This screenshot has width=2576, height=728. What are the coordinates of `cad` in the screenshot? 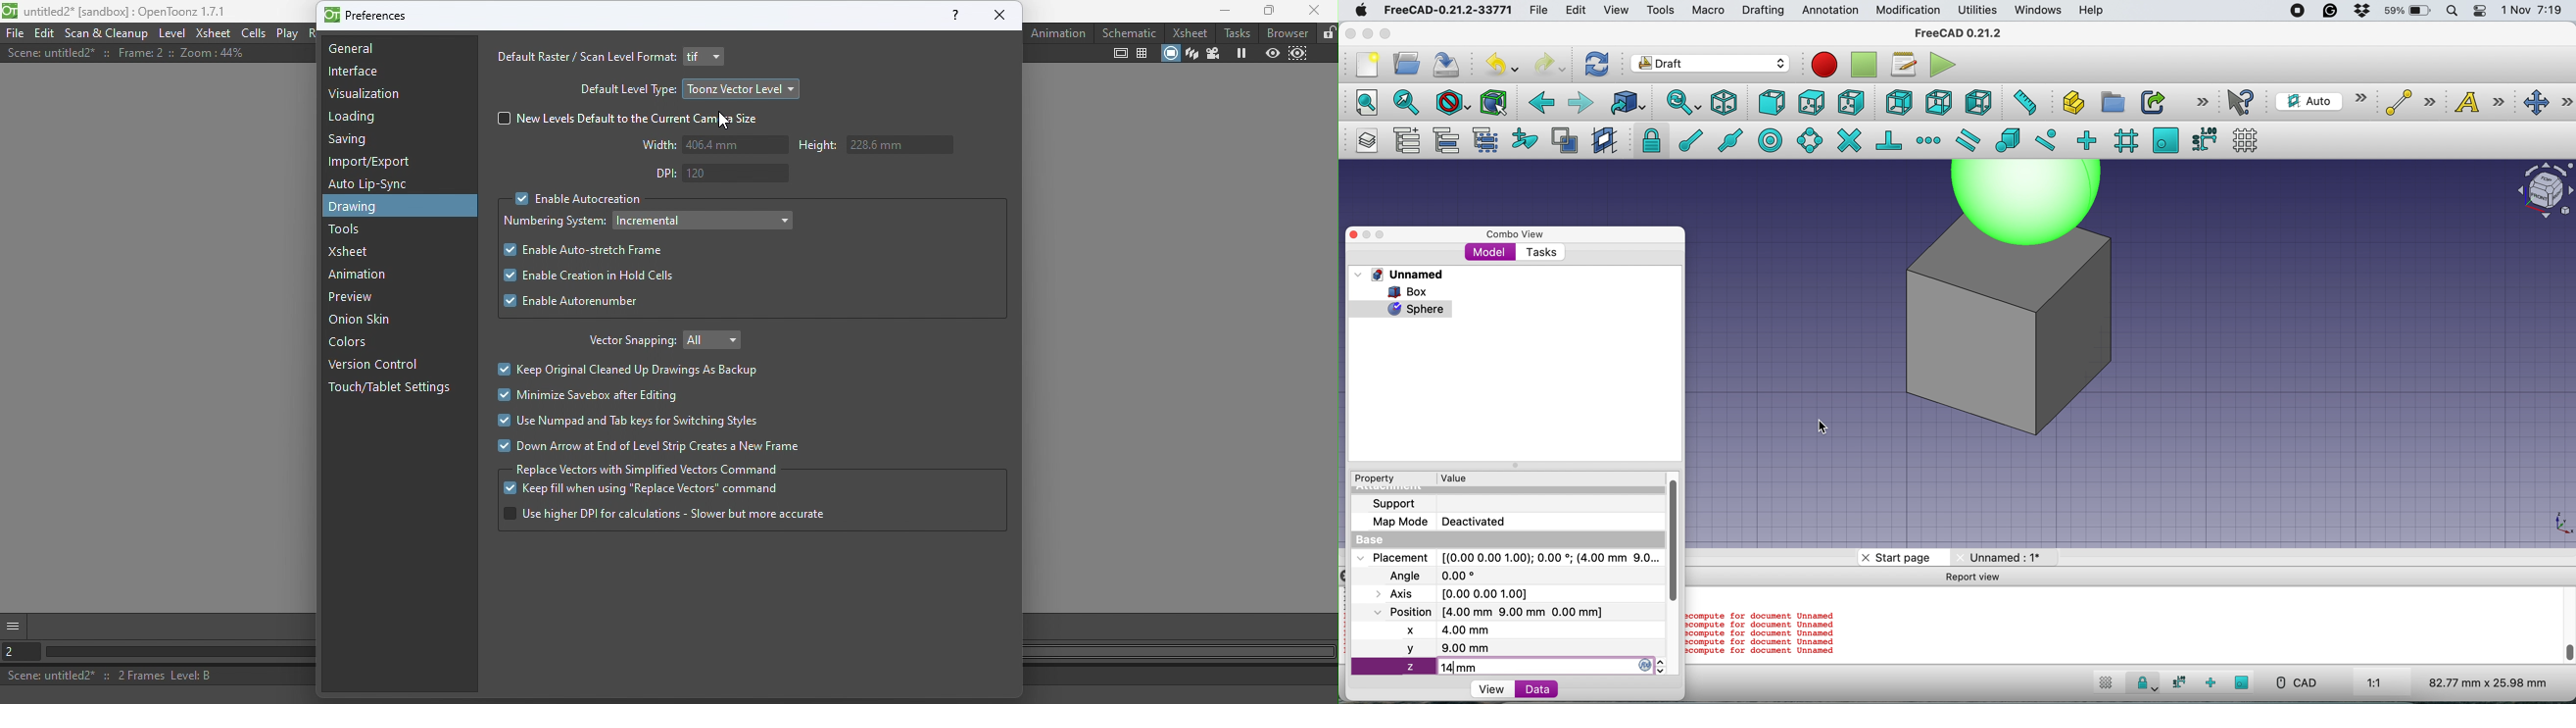 It's located at (2296, 683).